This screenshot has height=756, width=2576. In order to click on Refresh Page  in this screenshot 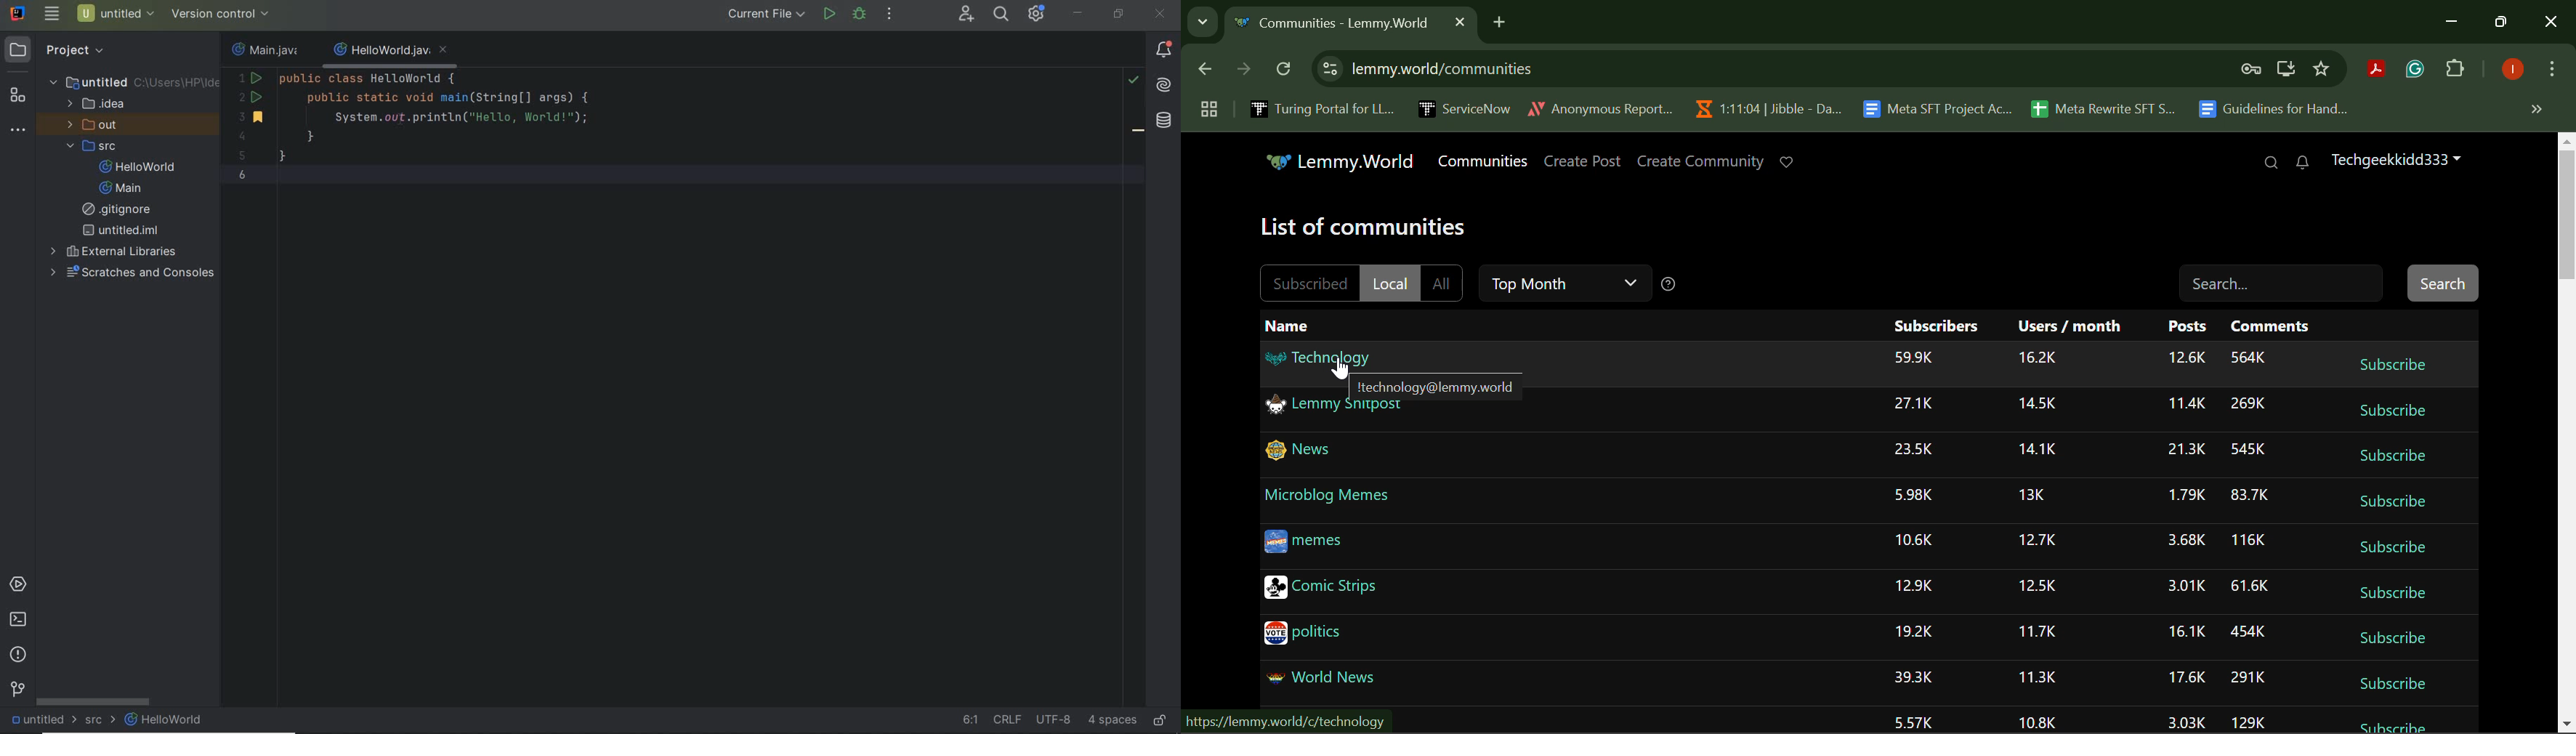, I will do `click(1285, 70)`.